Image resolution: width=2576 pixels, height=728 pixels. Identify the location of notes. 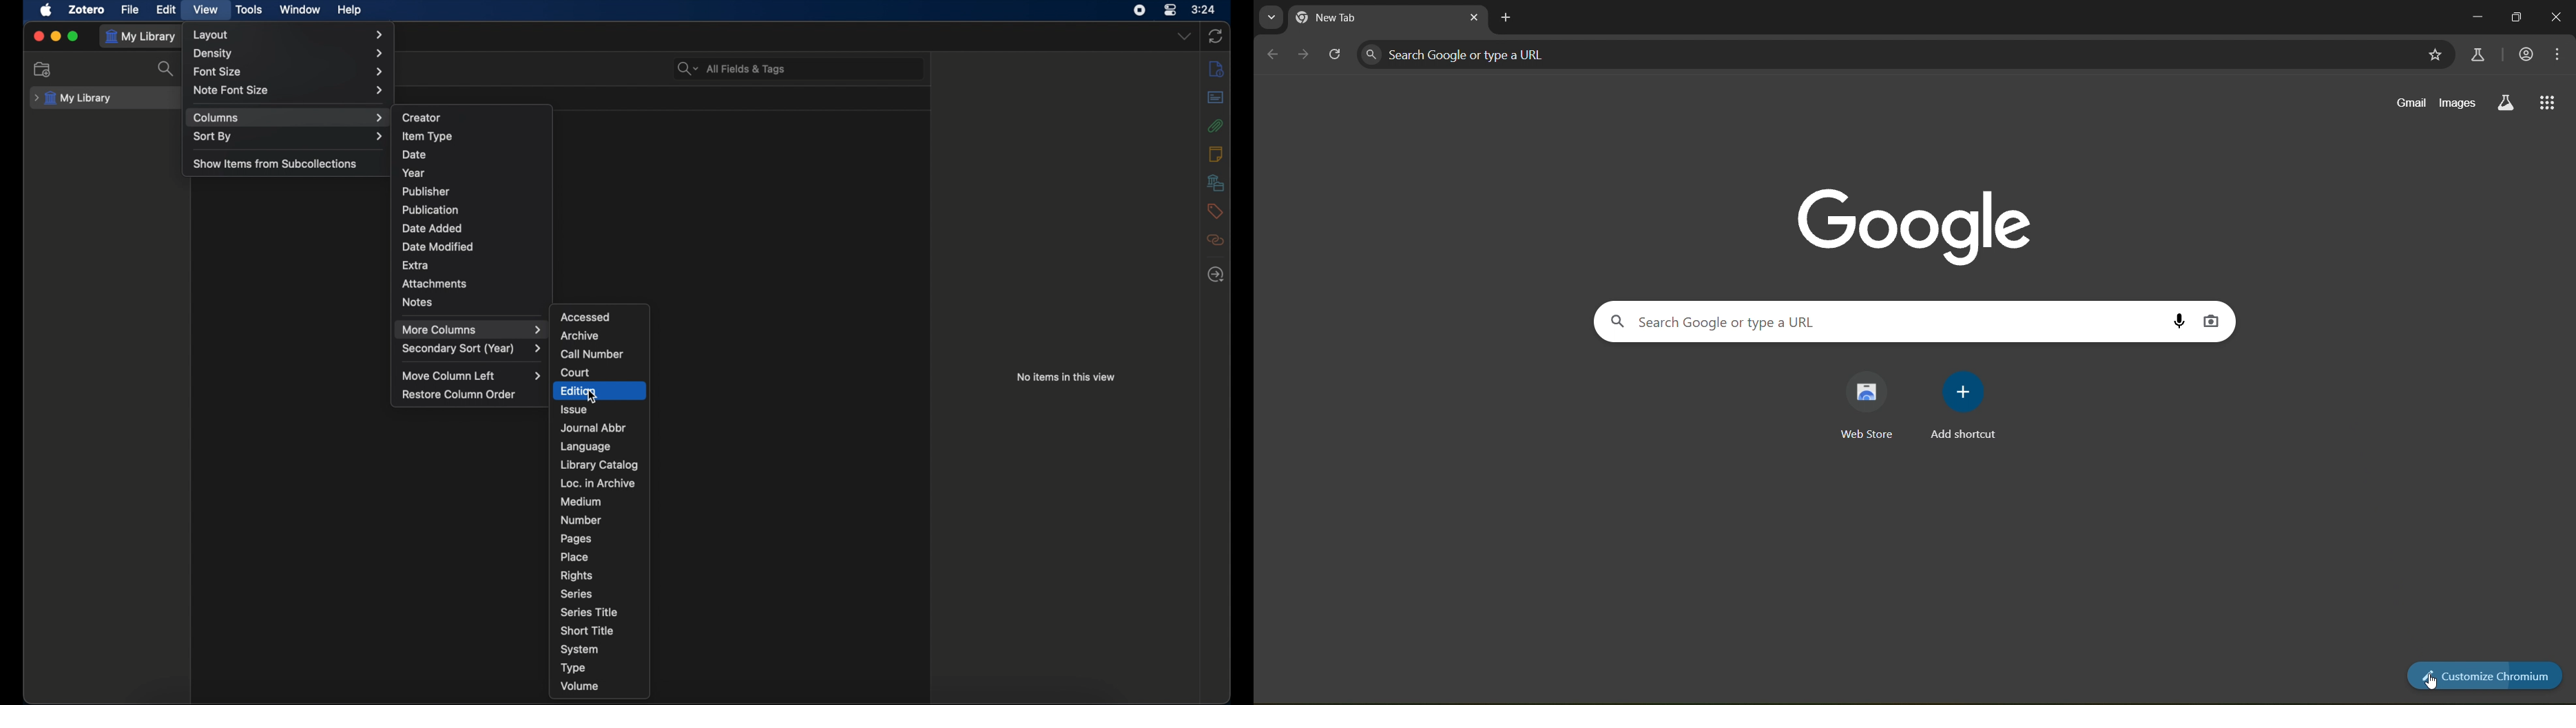
(1215, 153).